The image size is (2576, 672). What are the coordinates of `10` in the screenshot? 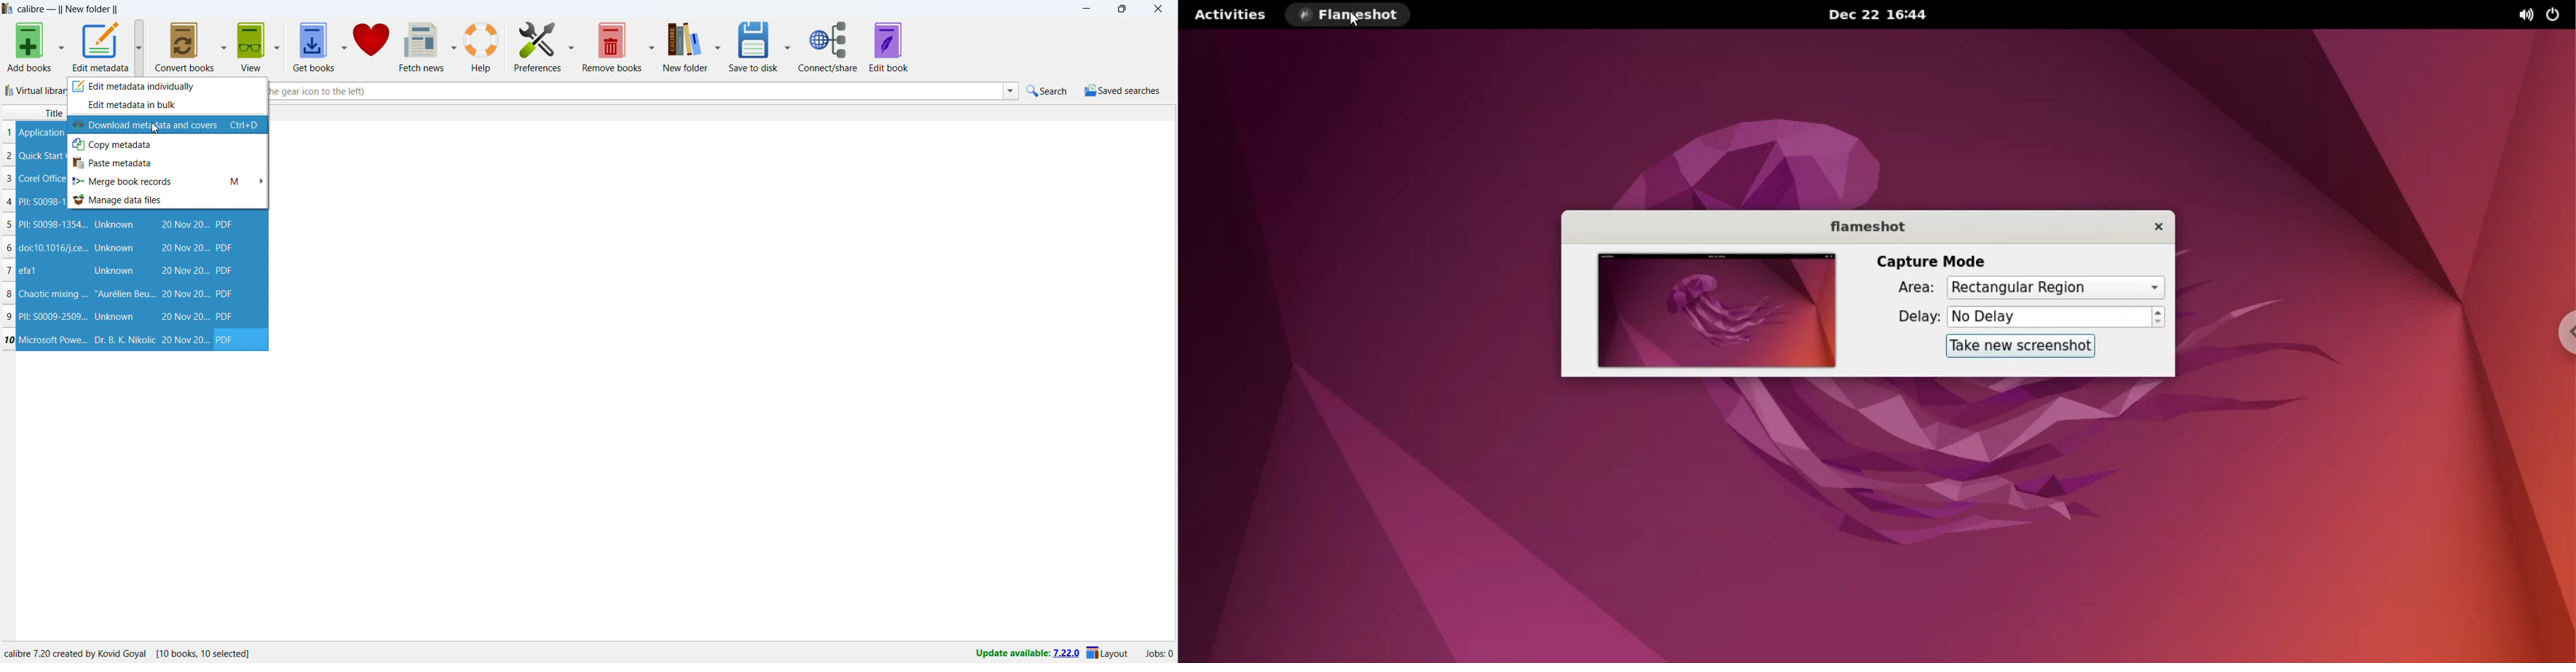 It's located at (9, 339).